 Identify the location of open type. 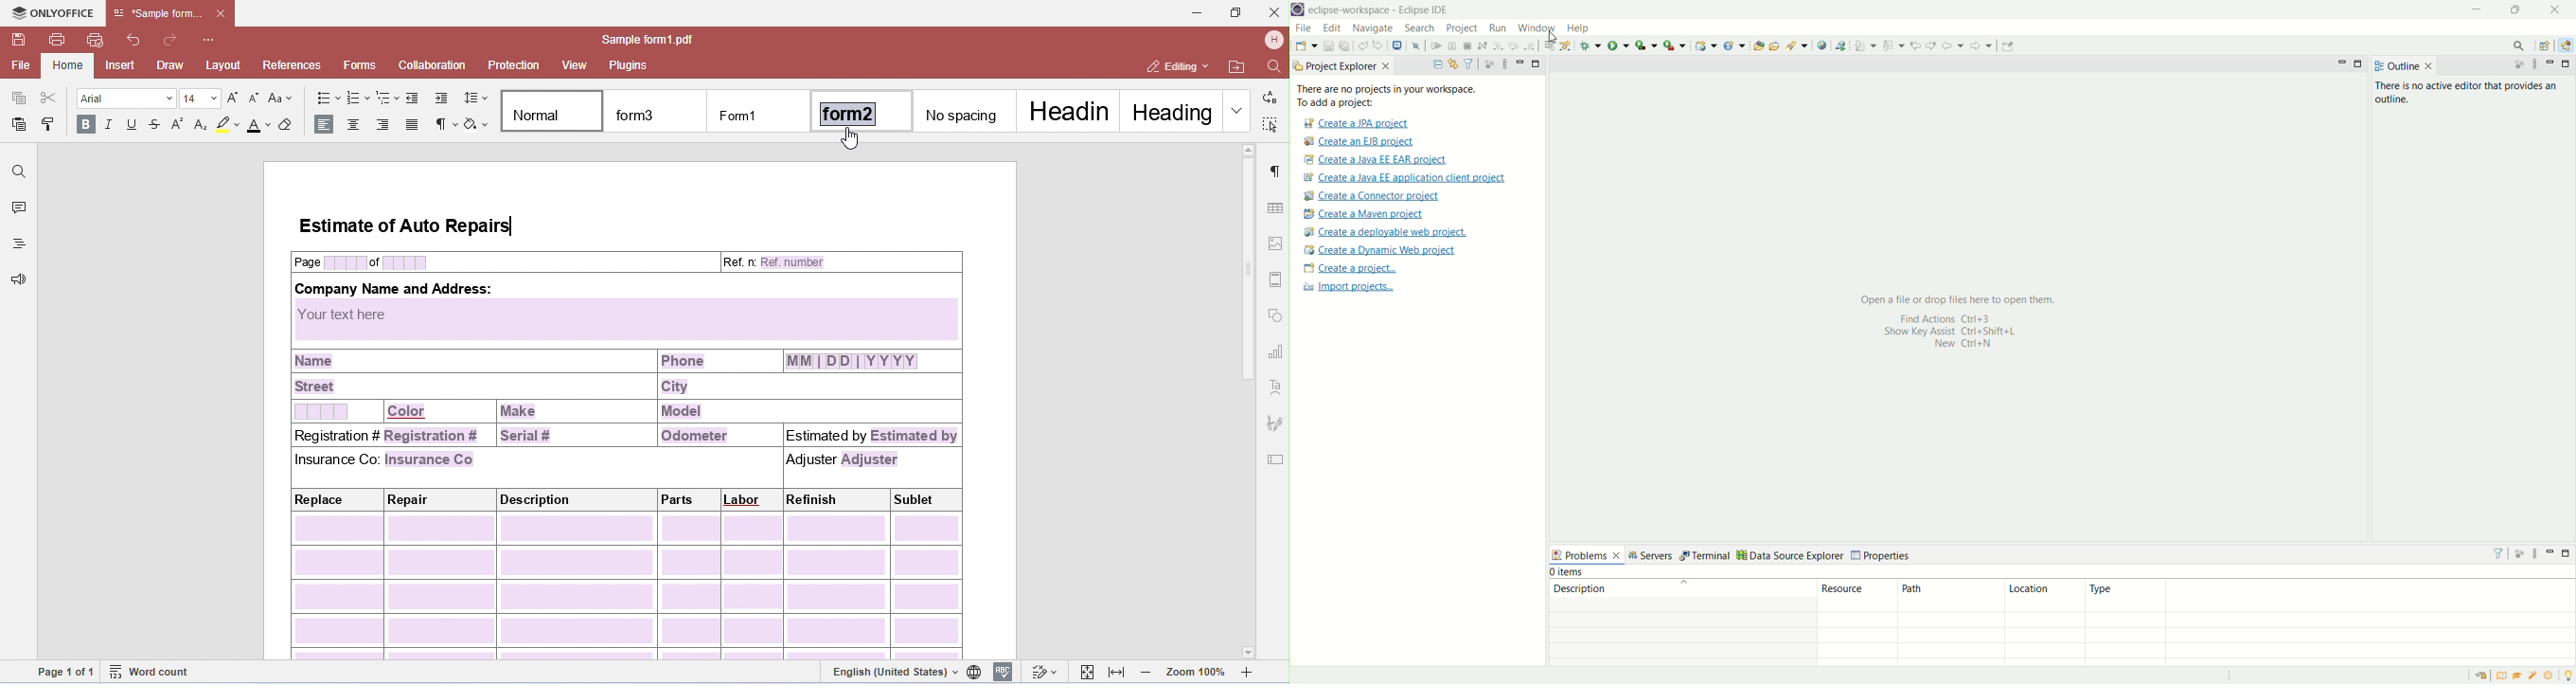
(1758, 44).